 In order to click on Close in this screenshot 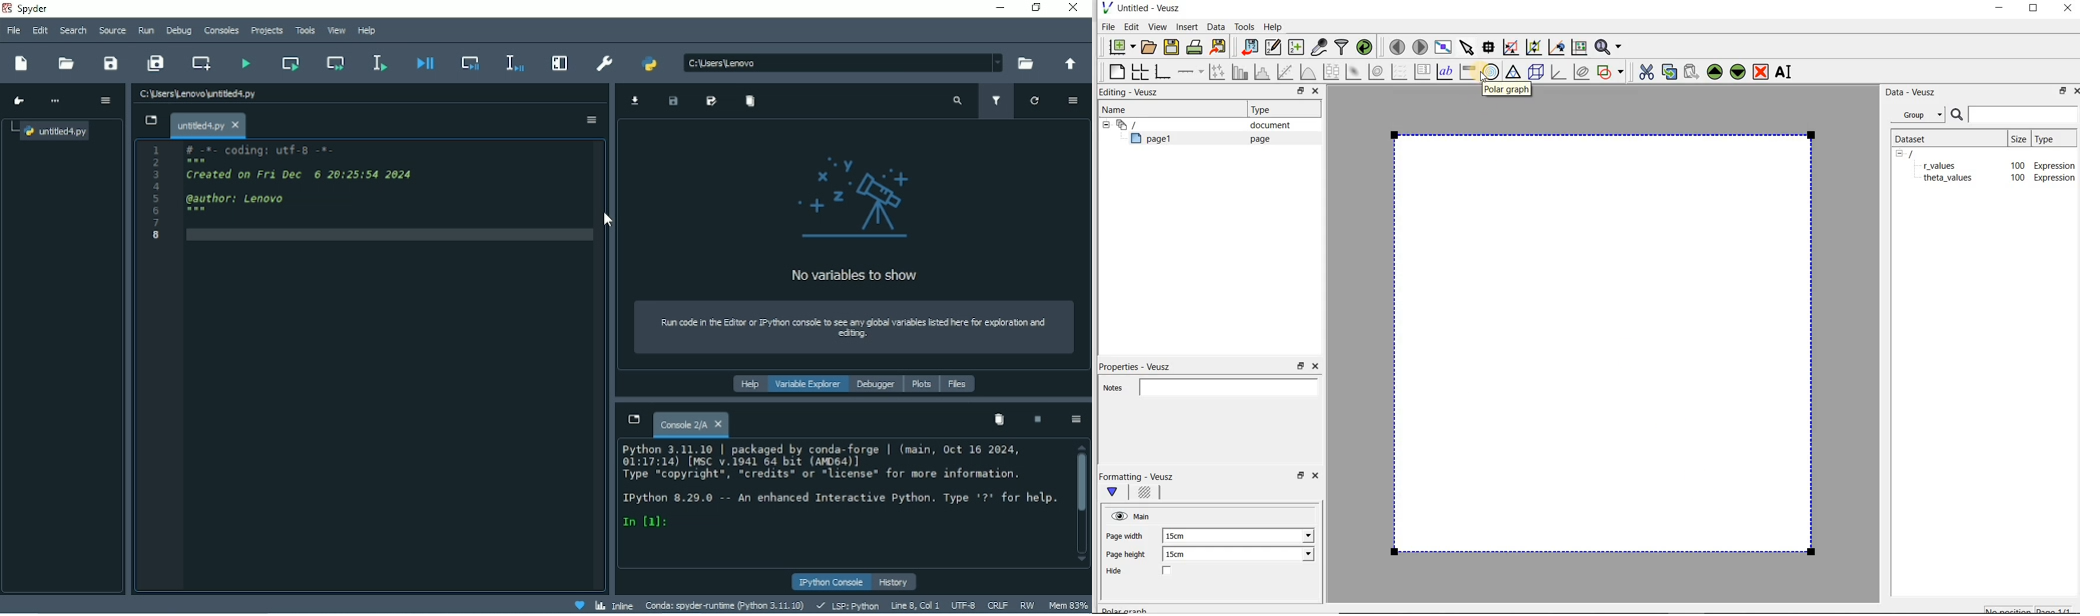, I will do `click(1076, 8)`.